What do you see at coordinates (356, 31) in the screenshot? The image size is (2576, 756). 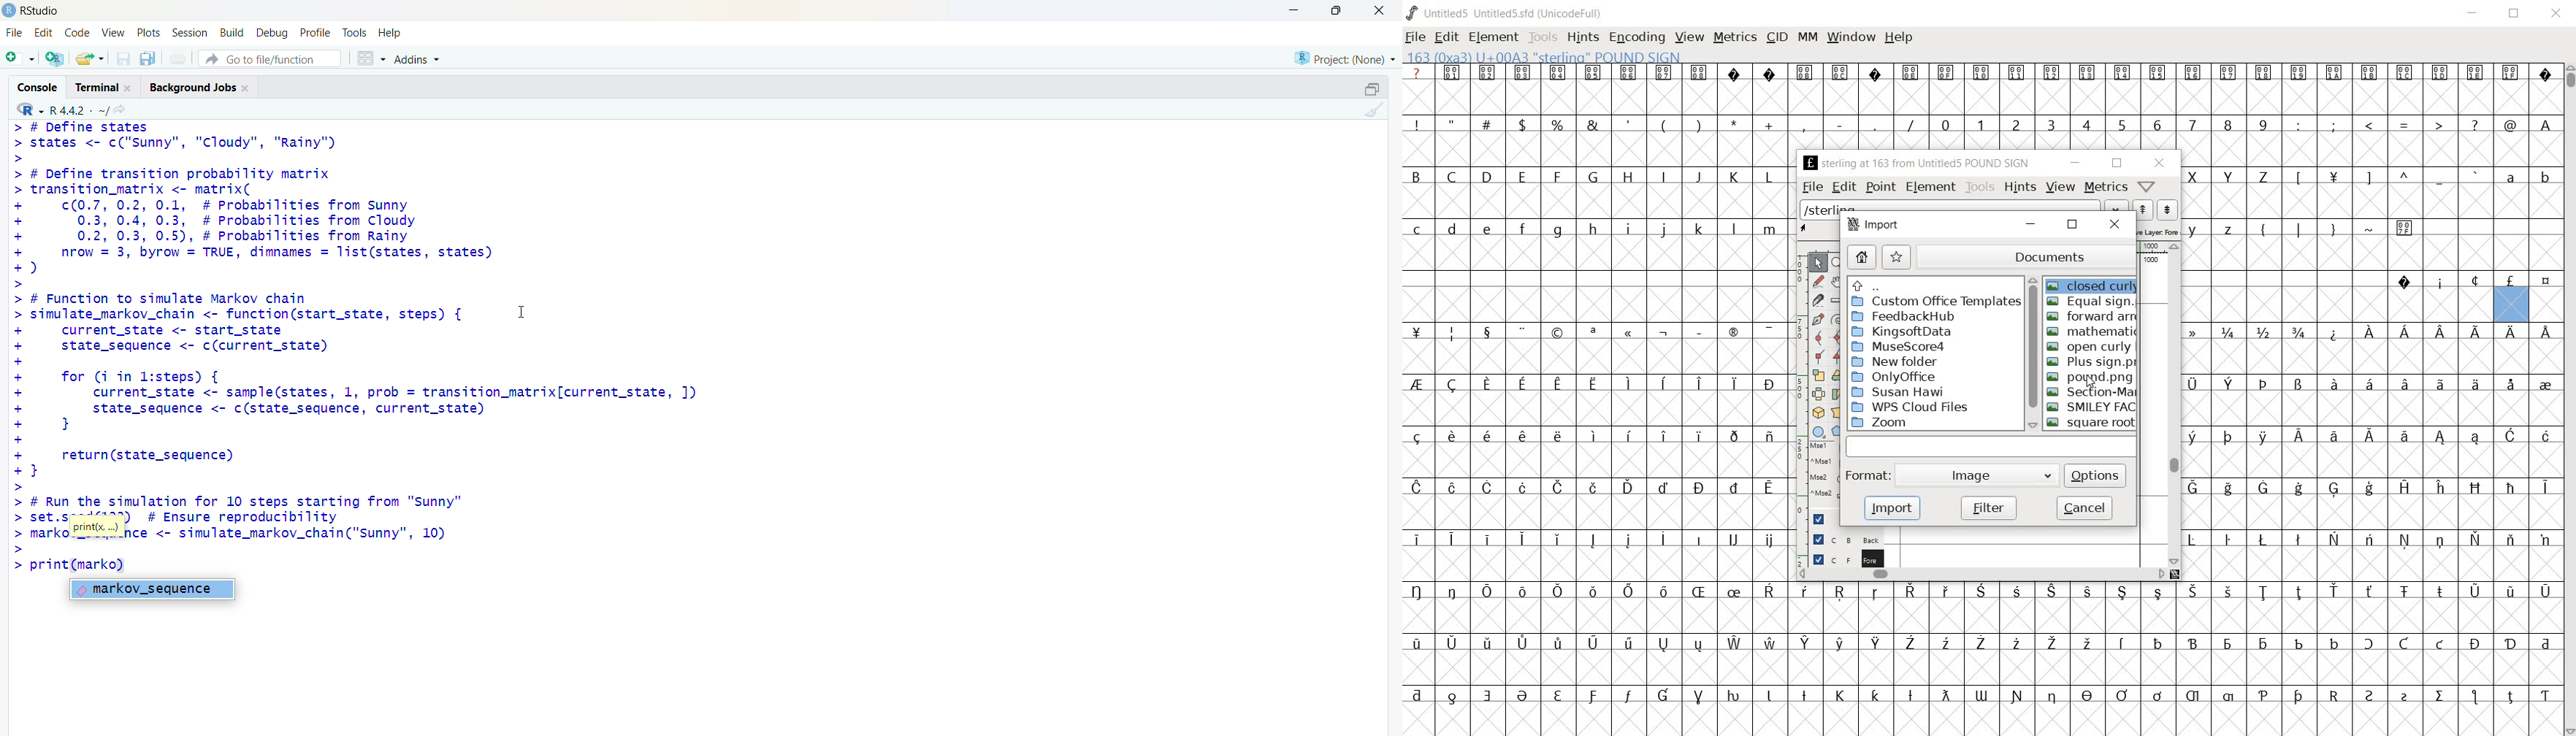 I see `tools` at bounding box center [356, 31].